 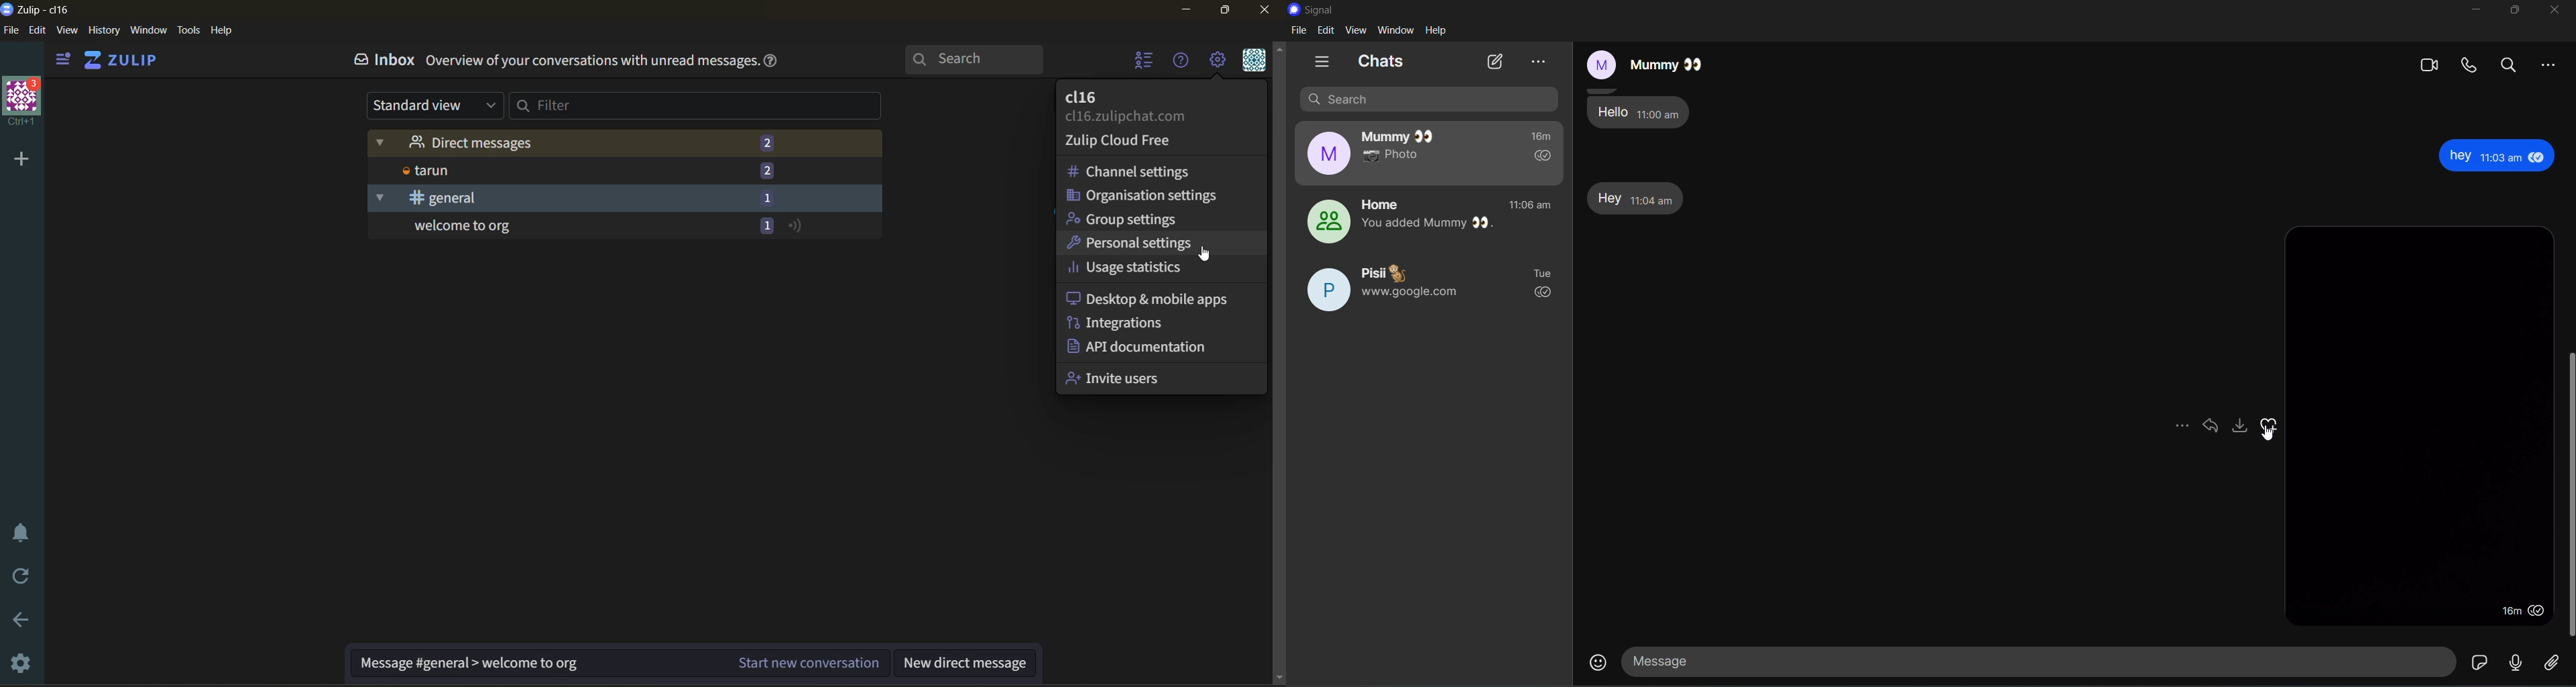 What do you see at coordinates (1381, 61) in the screenshot?
I see `chats` at bounding box center [1381, 61].